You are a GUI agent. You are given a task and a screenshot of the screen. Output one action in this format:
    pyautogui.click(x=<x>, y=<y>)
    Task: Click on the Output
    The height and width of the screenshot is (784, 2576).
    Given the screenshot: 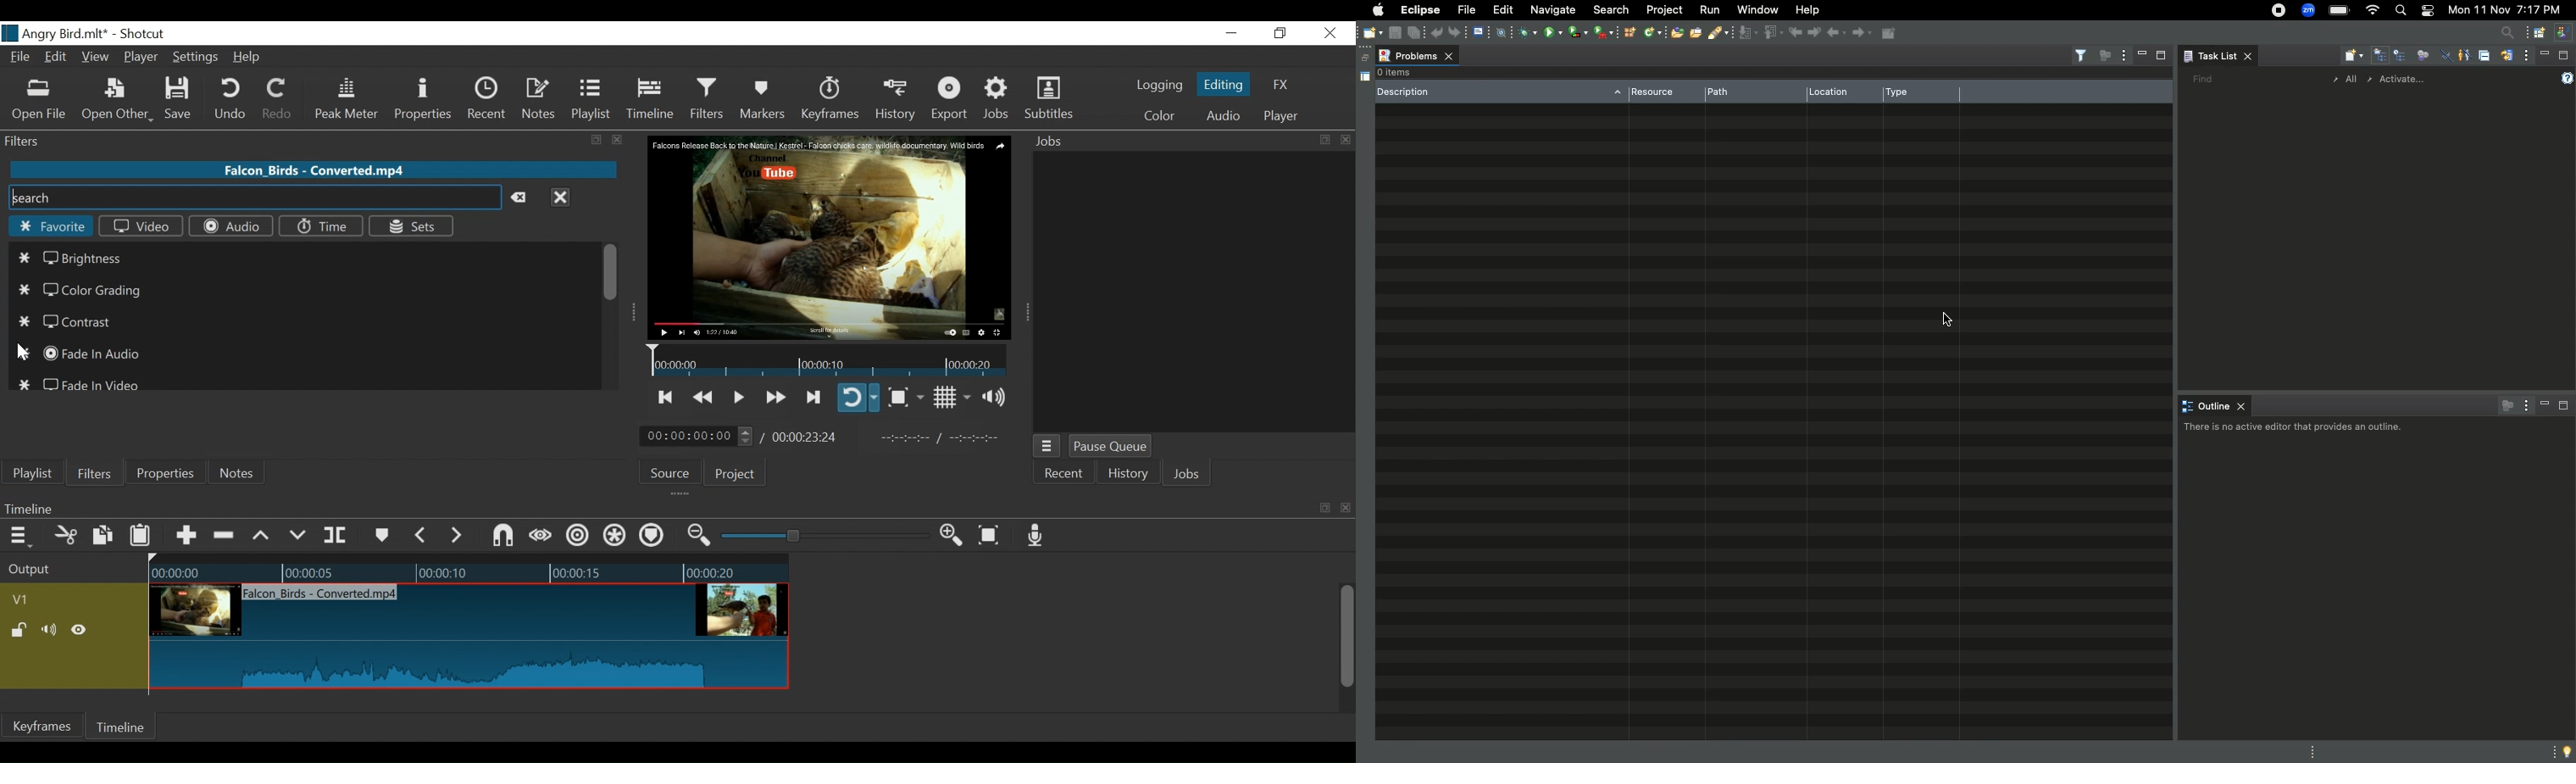 What is the action you would take?
    pyautogui.click(x=71, y=570)
    